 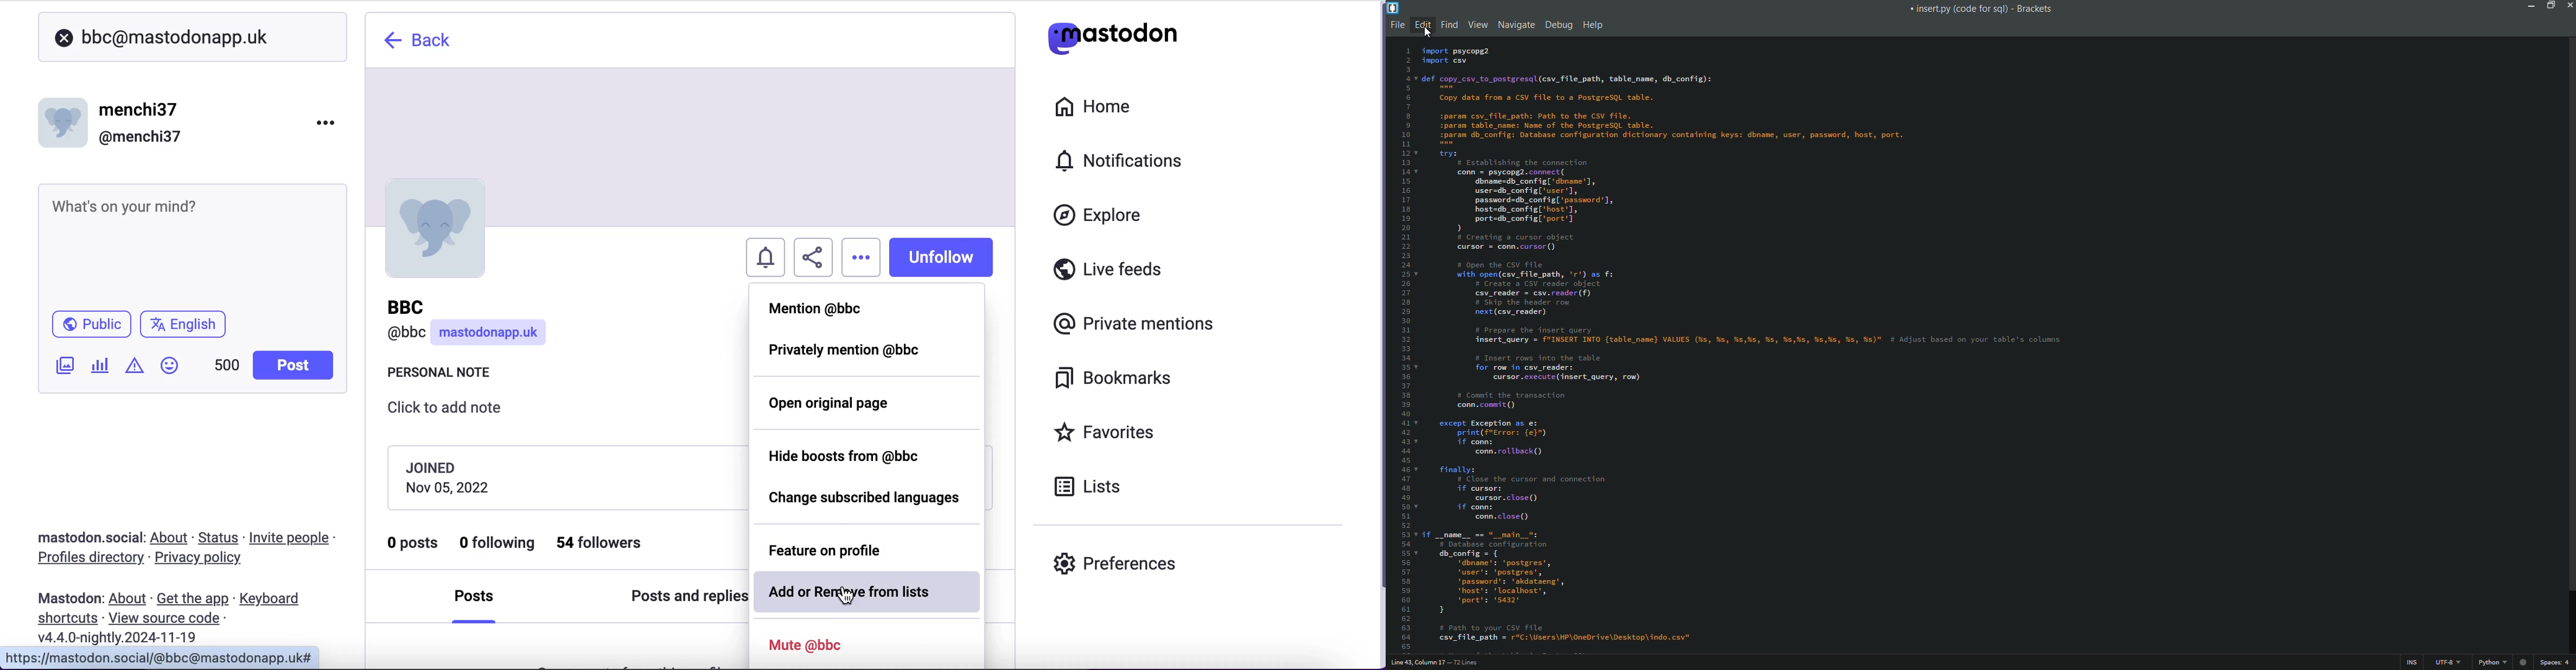 What do you see at coordinates (63, 365) in the screenshot?
I see `add an image` at bounding box center [63, 365].